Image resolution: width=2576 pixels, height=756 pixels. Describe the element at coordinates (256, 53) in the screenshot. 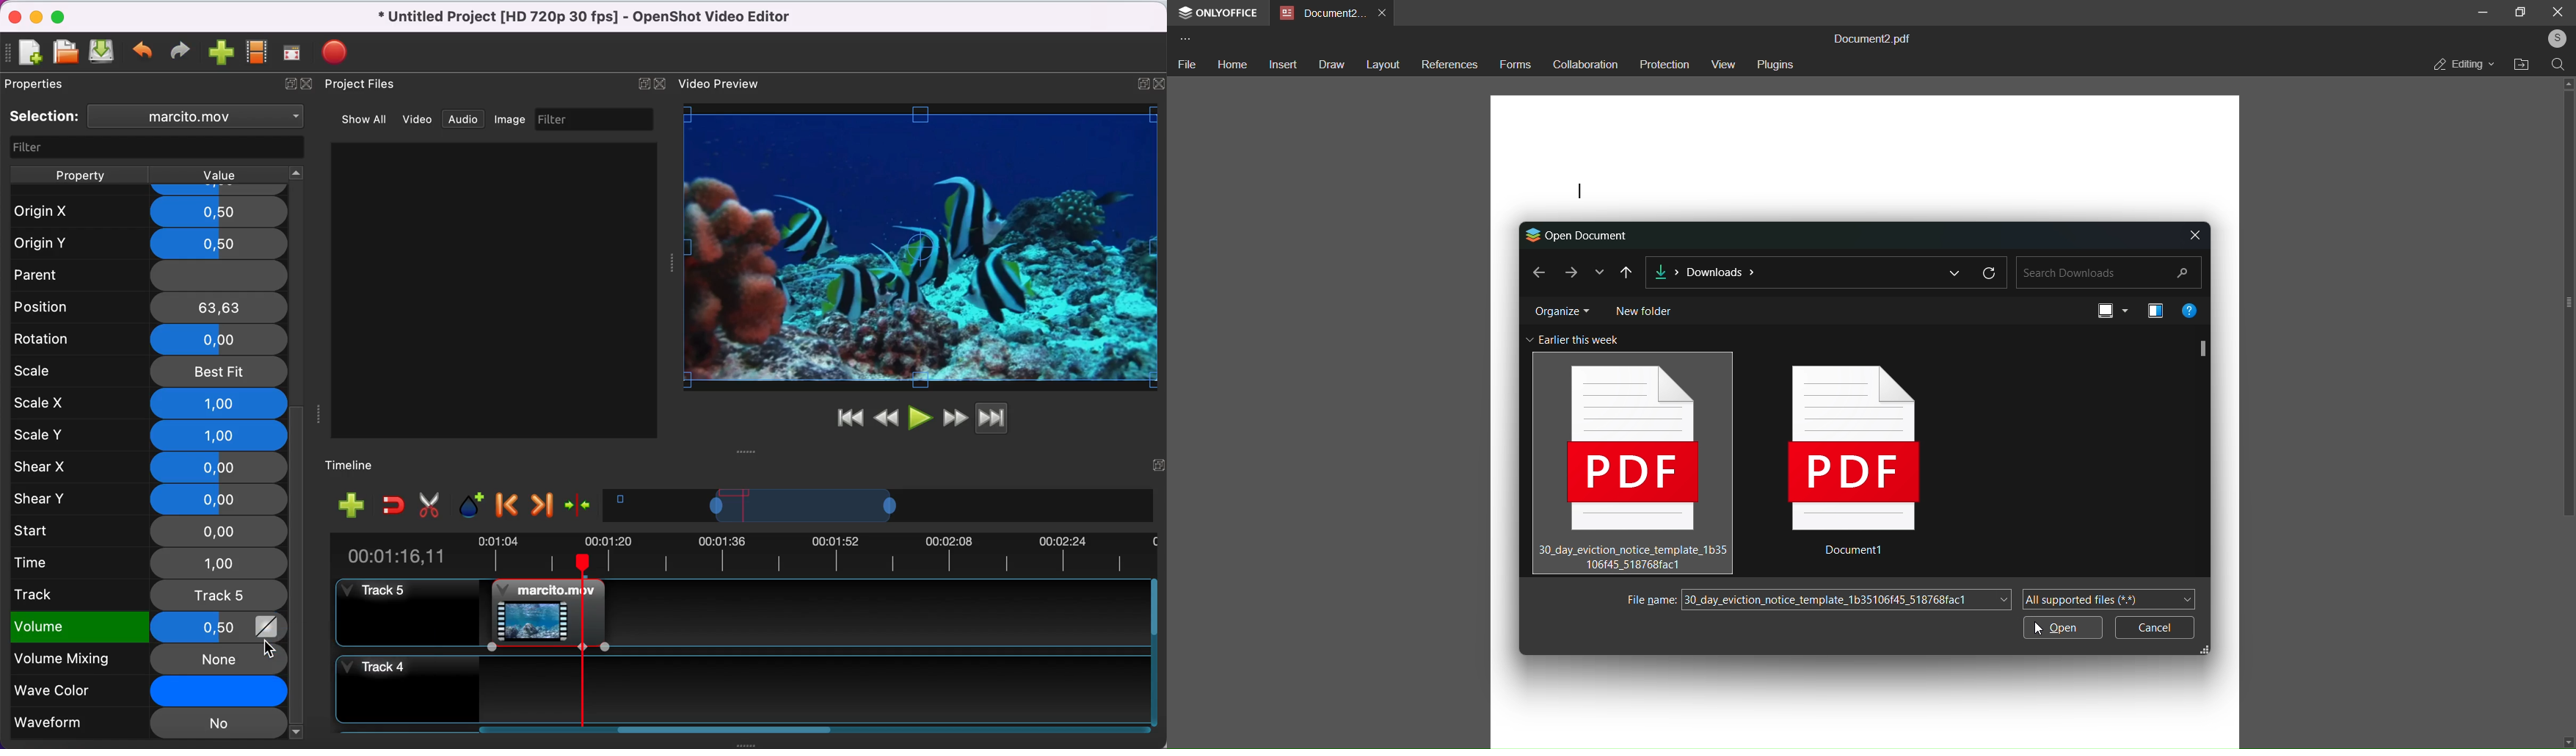

I see `choose profile` at that location.